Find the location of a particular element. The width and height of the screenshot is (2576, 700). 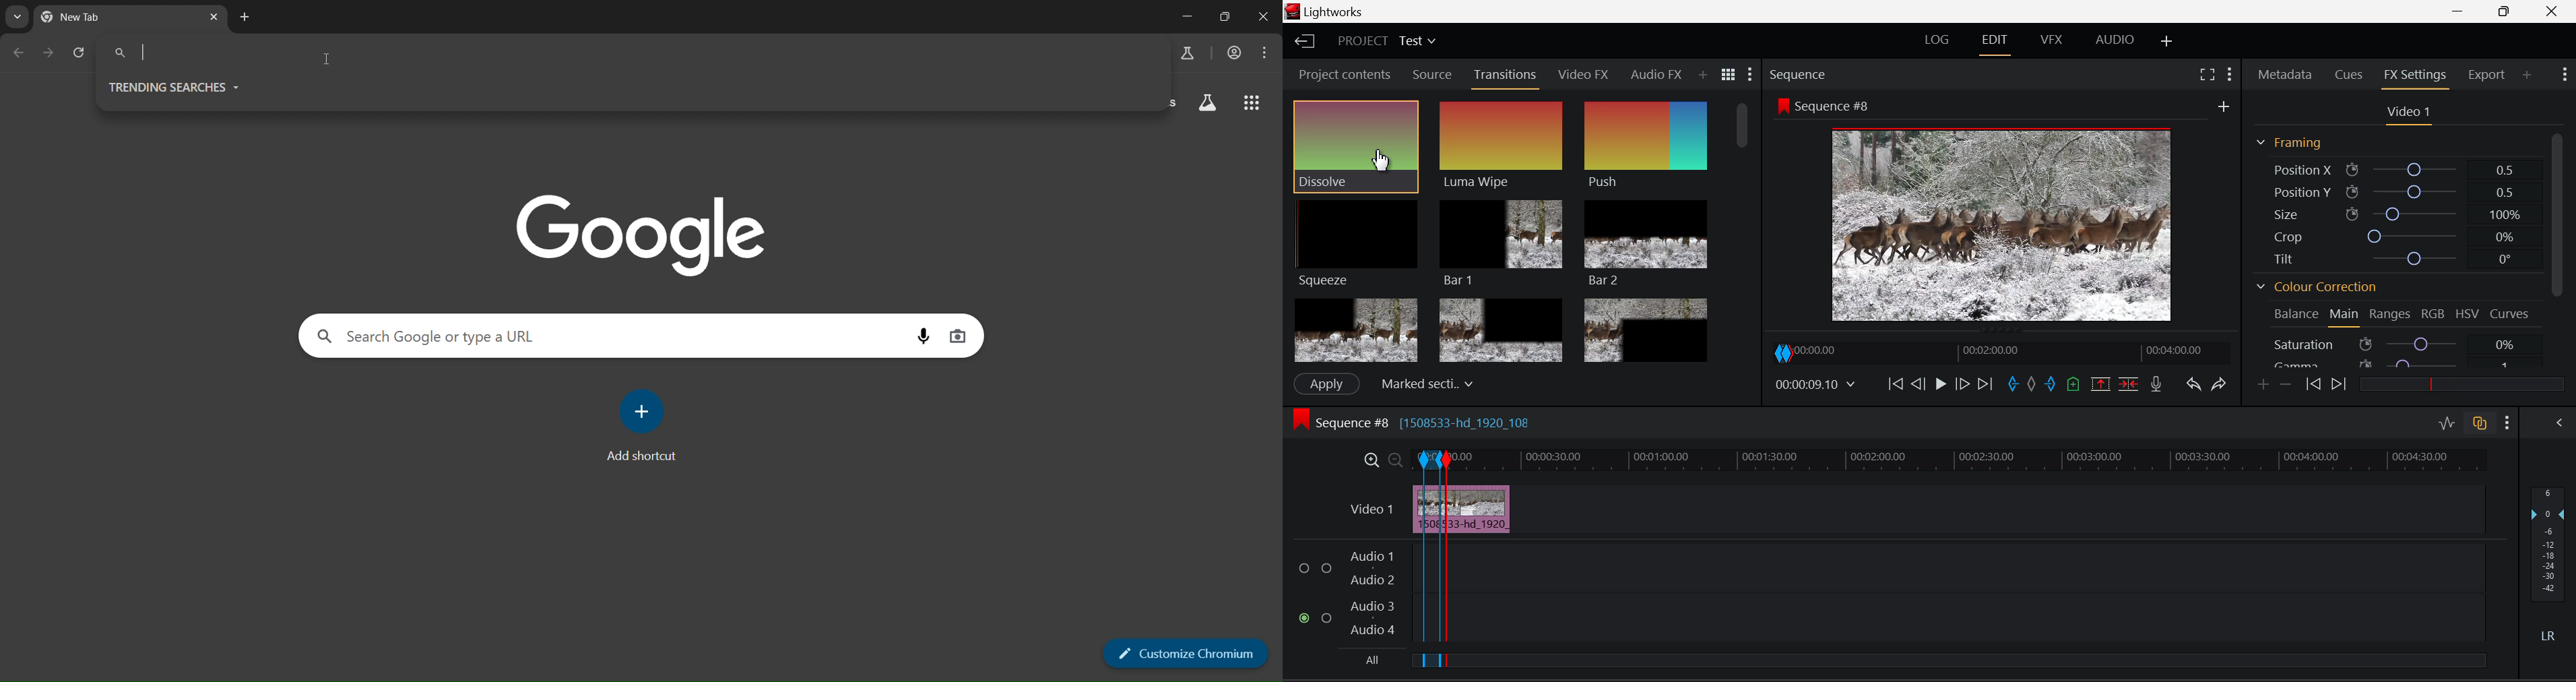

go forward one page is located at coordinates (45, 52).